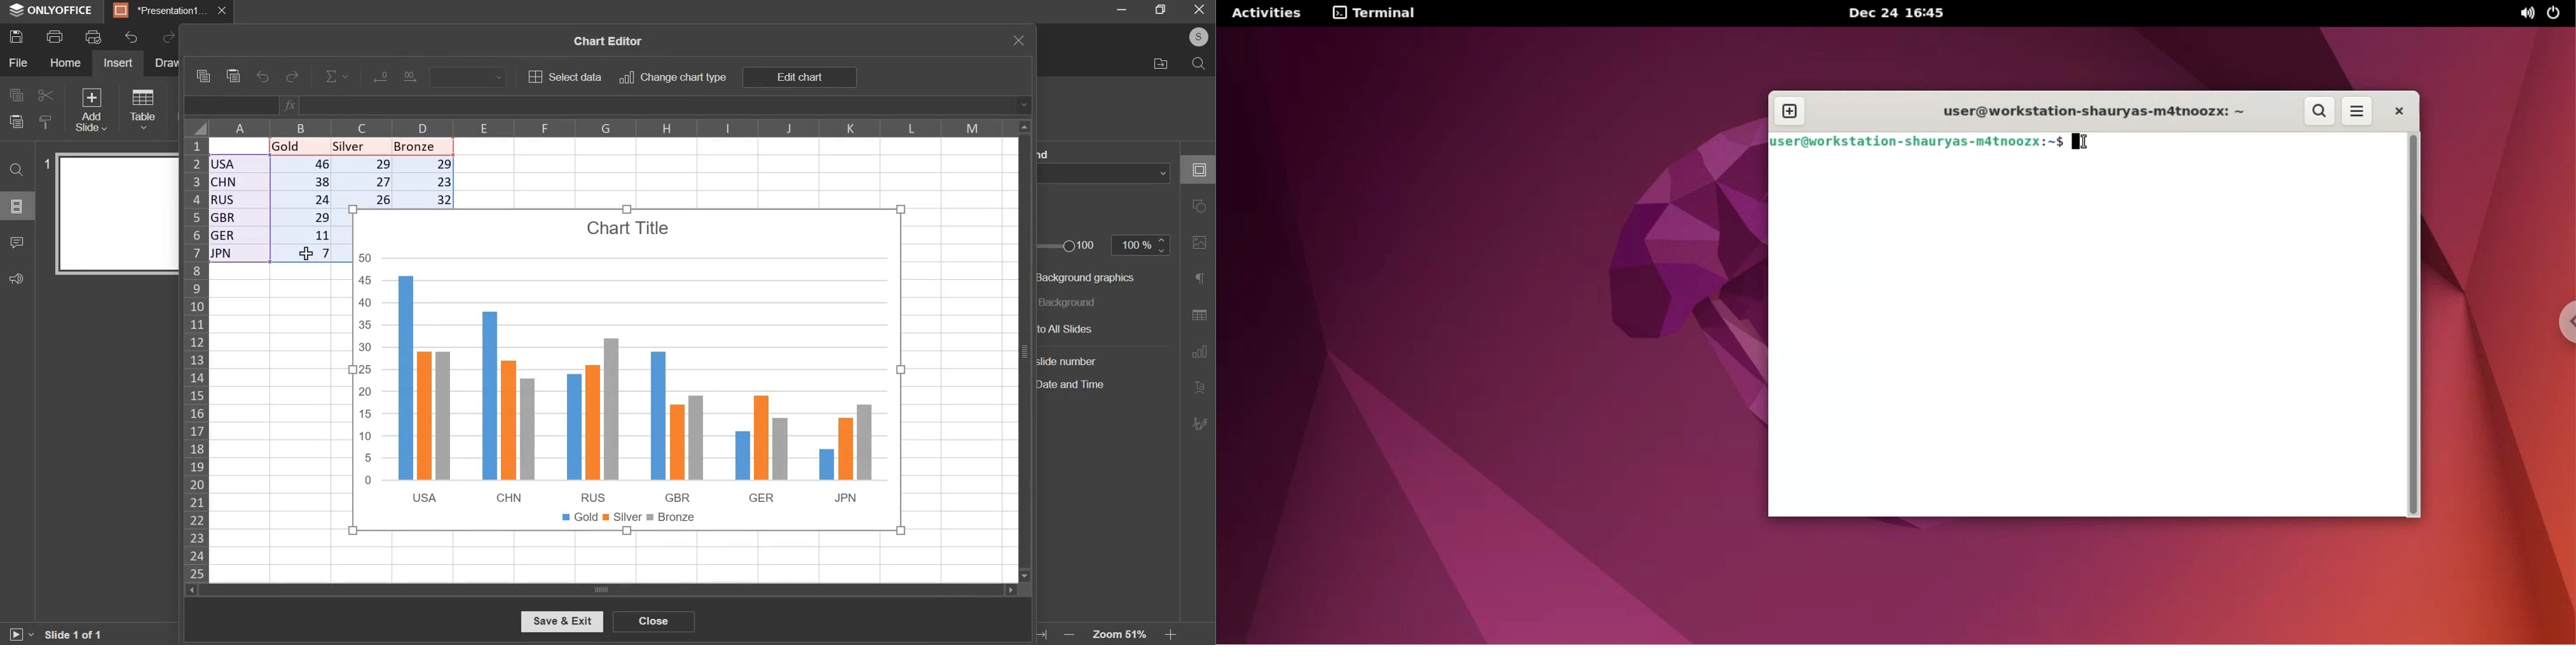 The width and height of the screenshot is (2576, 672). What do you see at coordinates (1107, 173) in the screenshot?
I see `background color fill` at bounding box center [1107, 173].